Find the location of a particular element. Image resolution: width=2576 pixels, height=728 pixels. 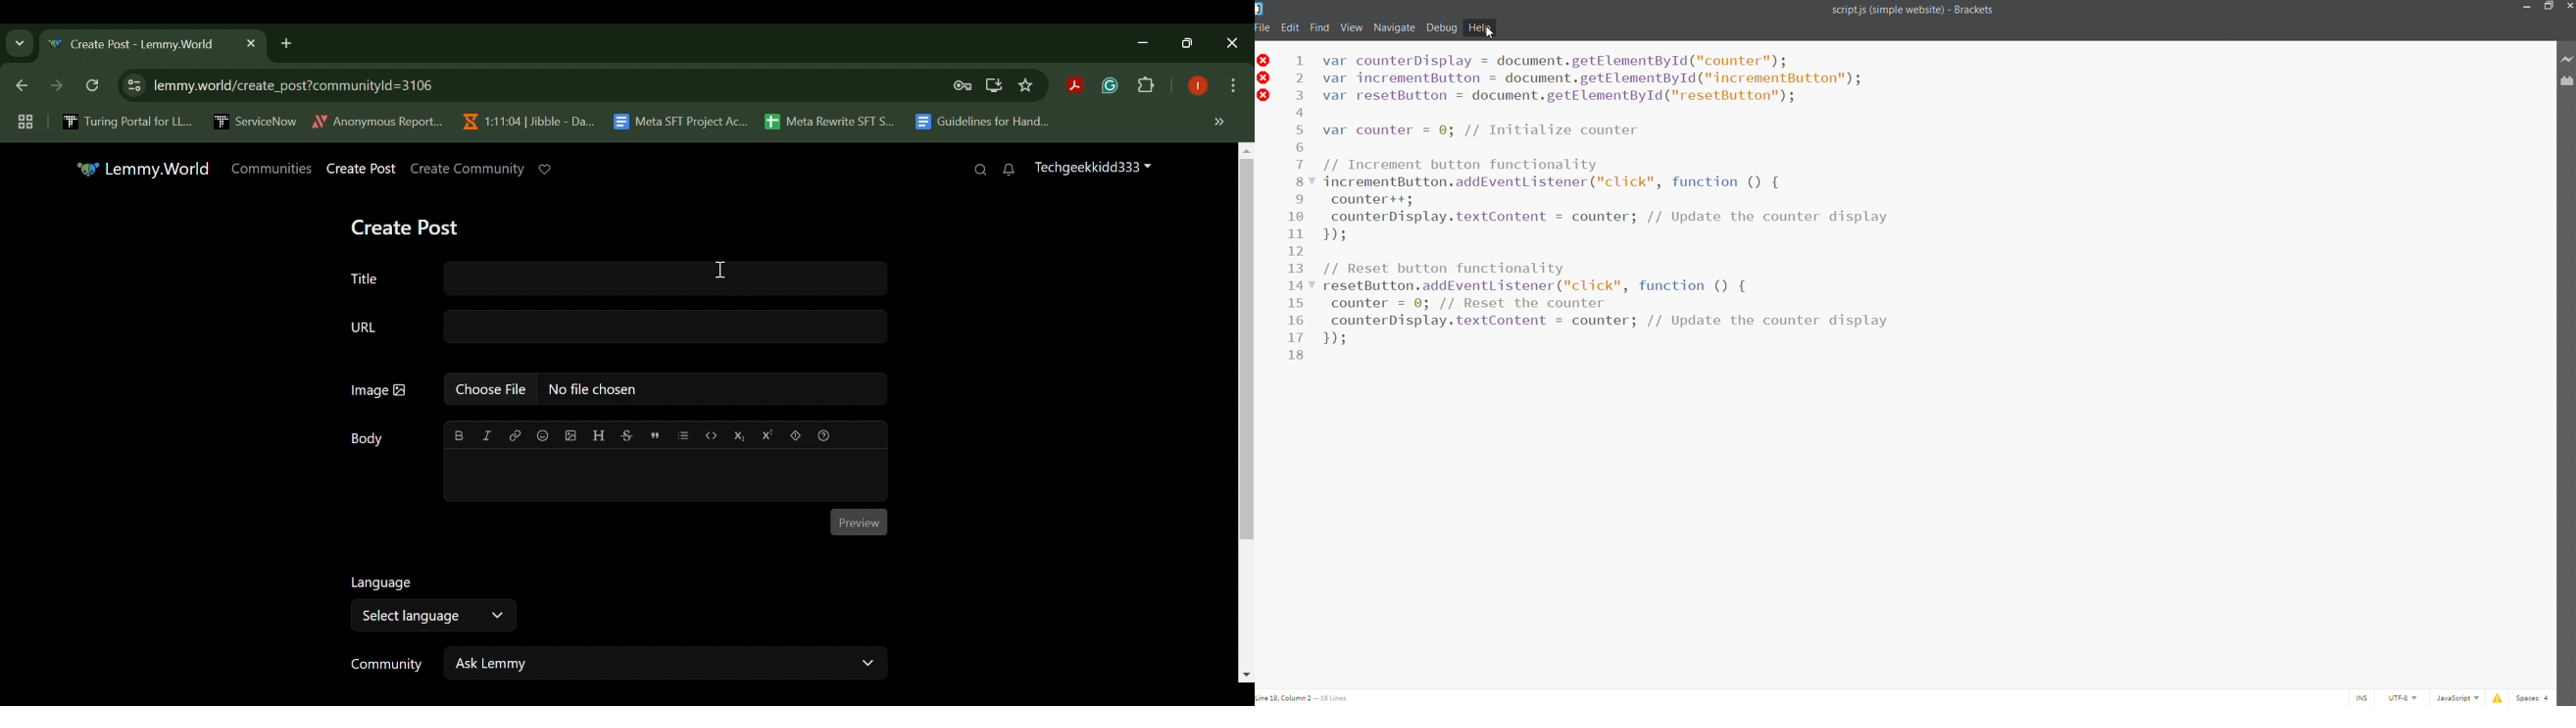

Body is located at coordinates (370, 439).